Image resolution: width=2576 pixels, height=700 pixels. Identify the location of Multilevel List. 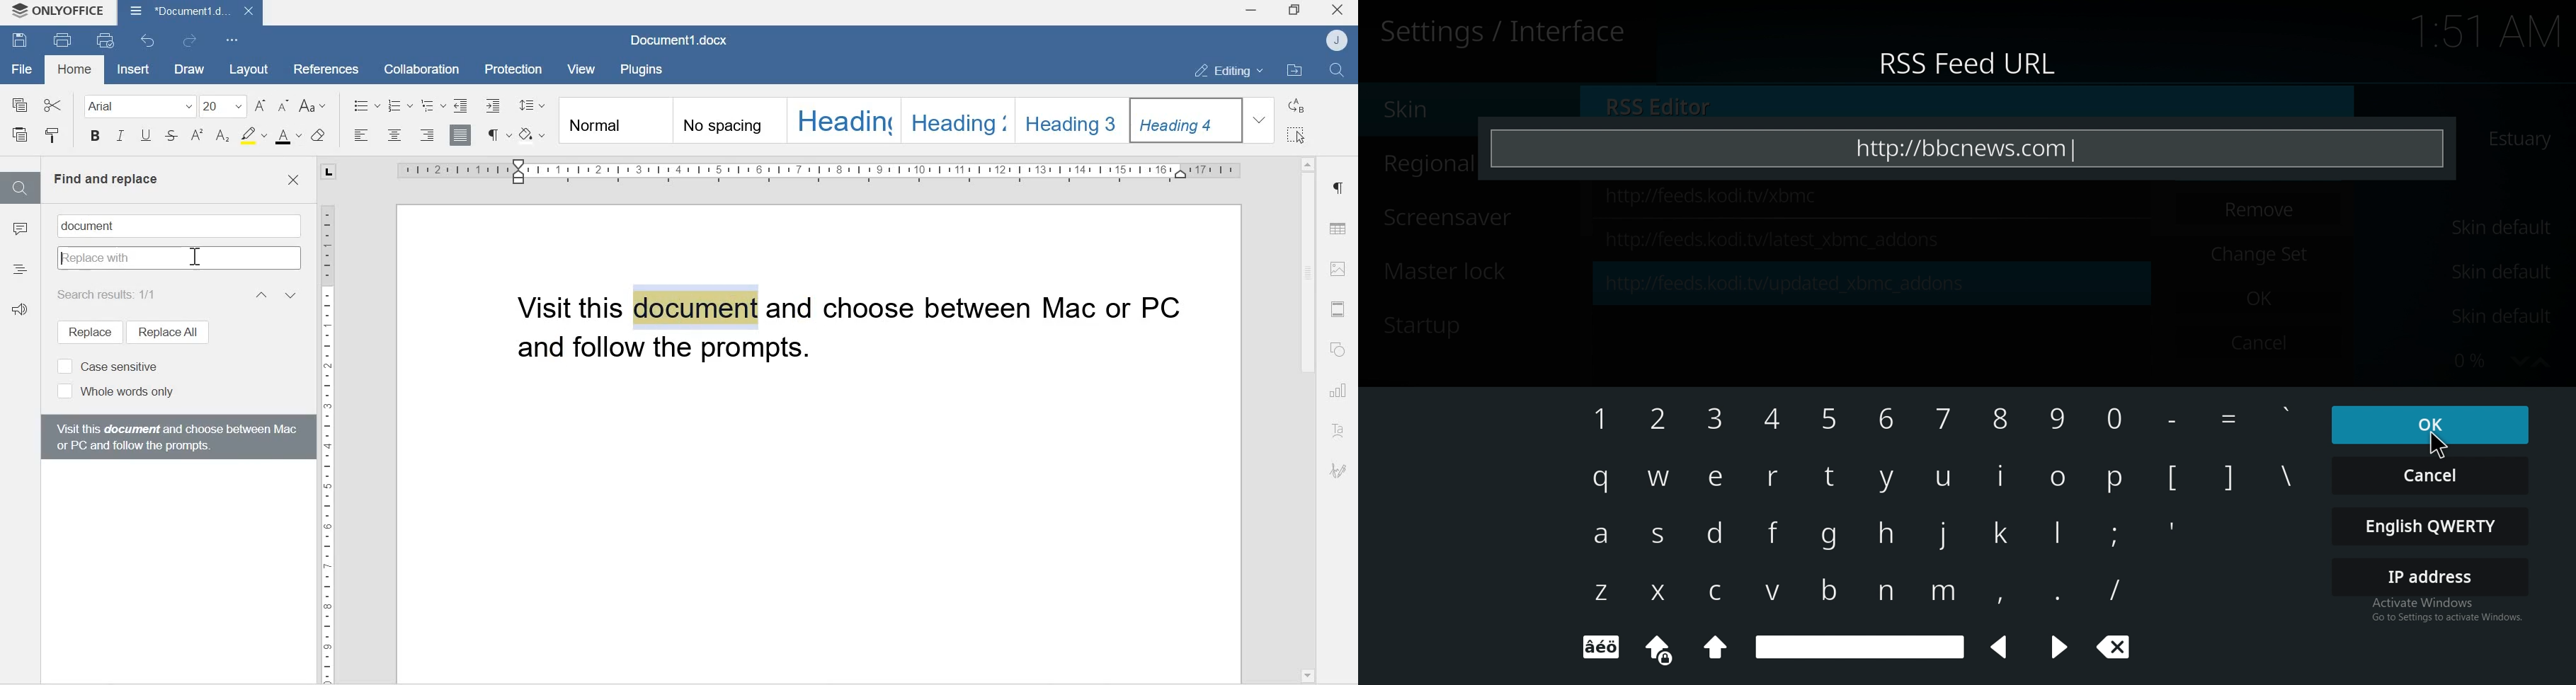
(433, 105).